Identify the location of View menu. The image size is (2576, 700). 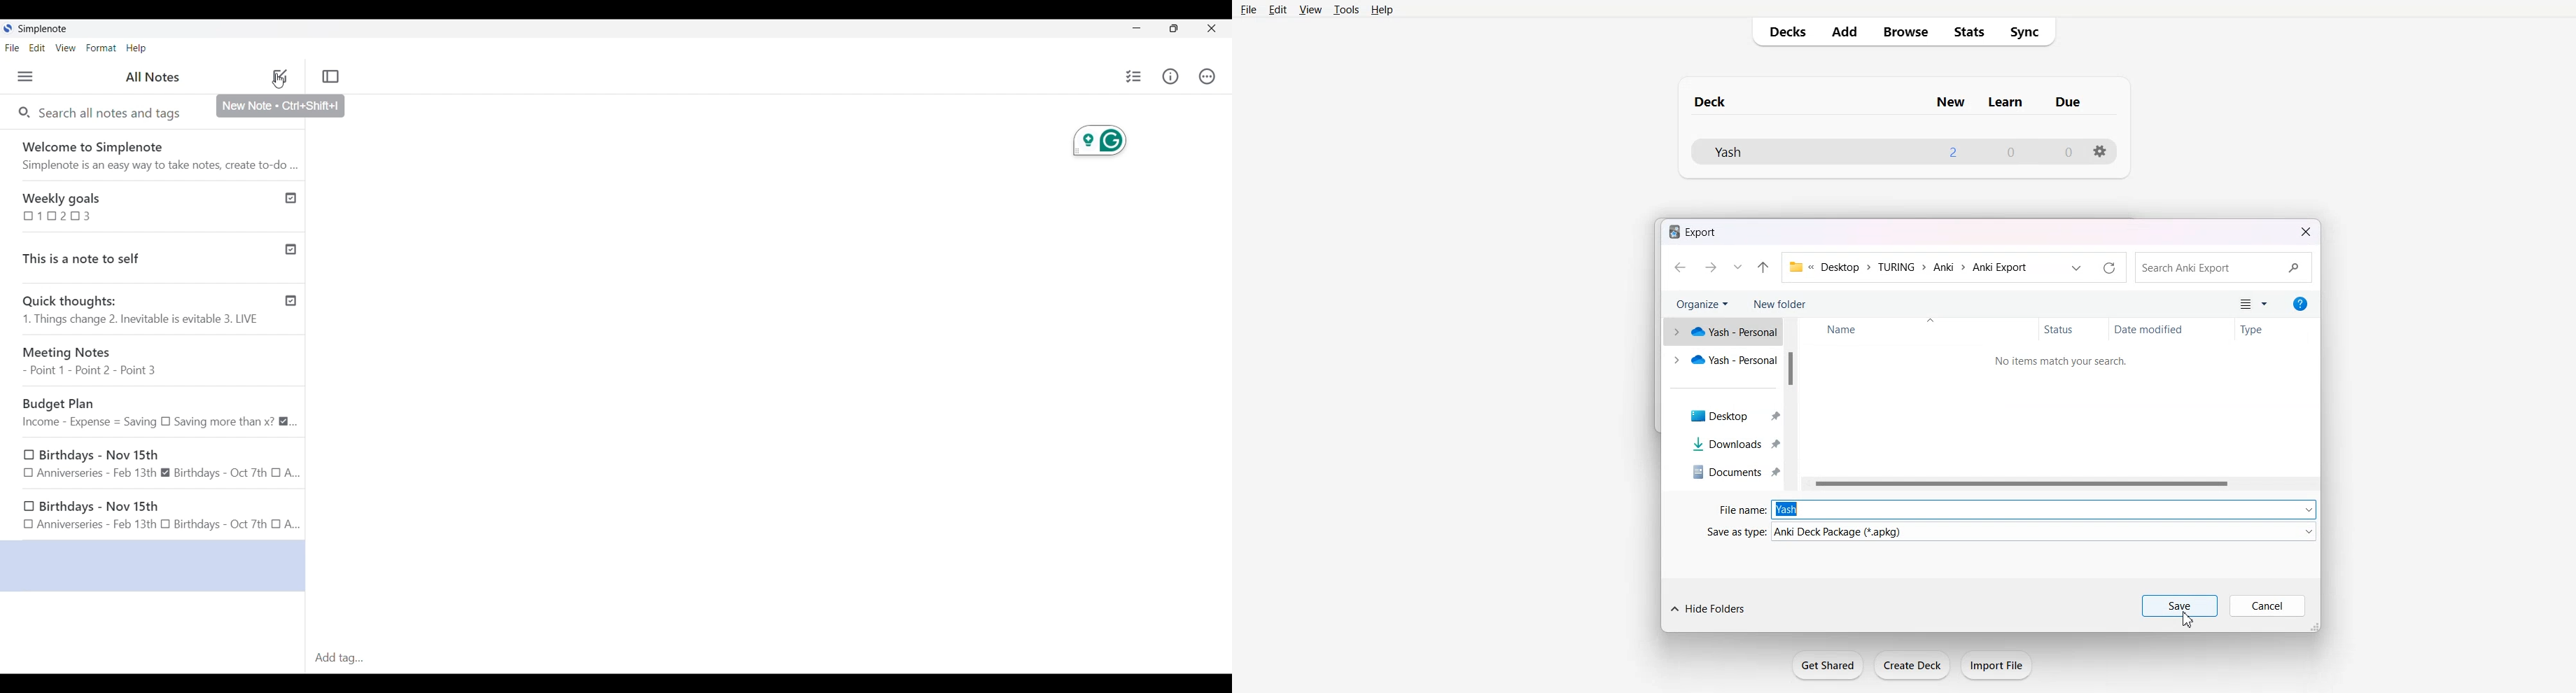
(66, 48).